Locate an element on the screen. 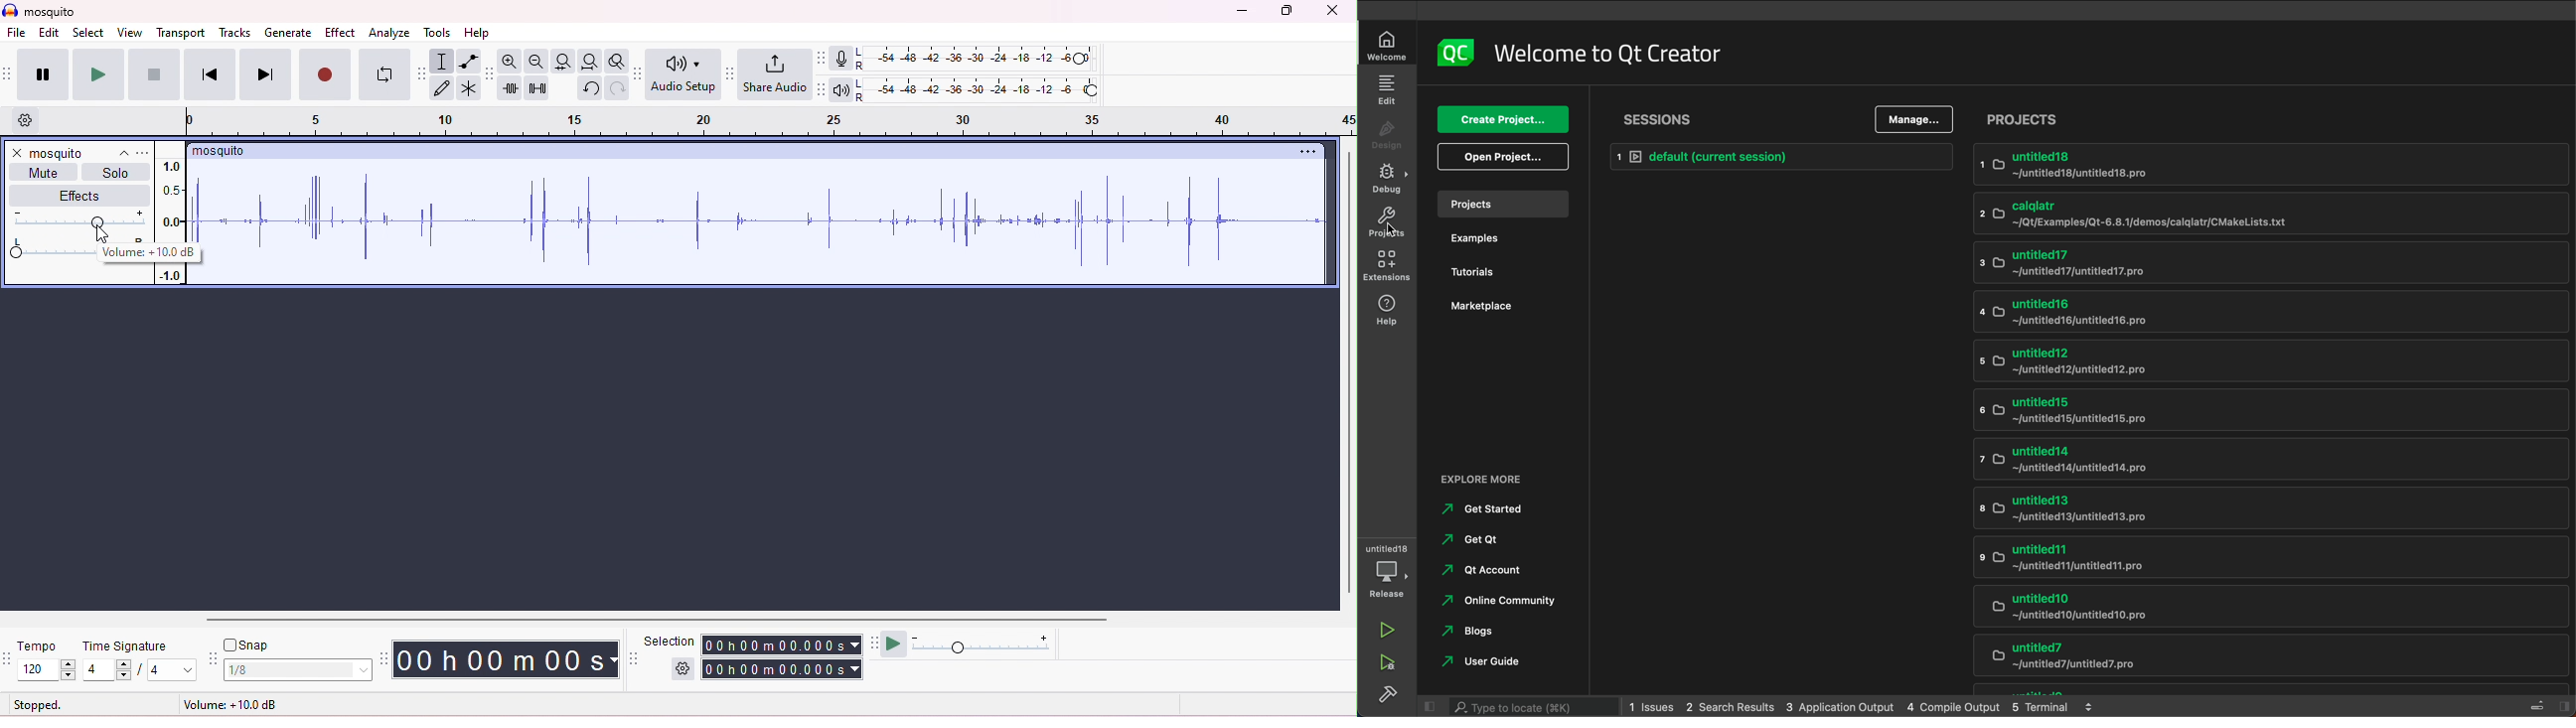 This screenshot has width=2576, height=728. untitled7 is located at coordinates (2261, 656).